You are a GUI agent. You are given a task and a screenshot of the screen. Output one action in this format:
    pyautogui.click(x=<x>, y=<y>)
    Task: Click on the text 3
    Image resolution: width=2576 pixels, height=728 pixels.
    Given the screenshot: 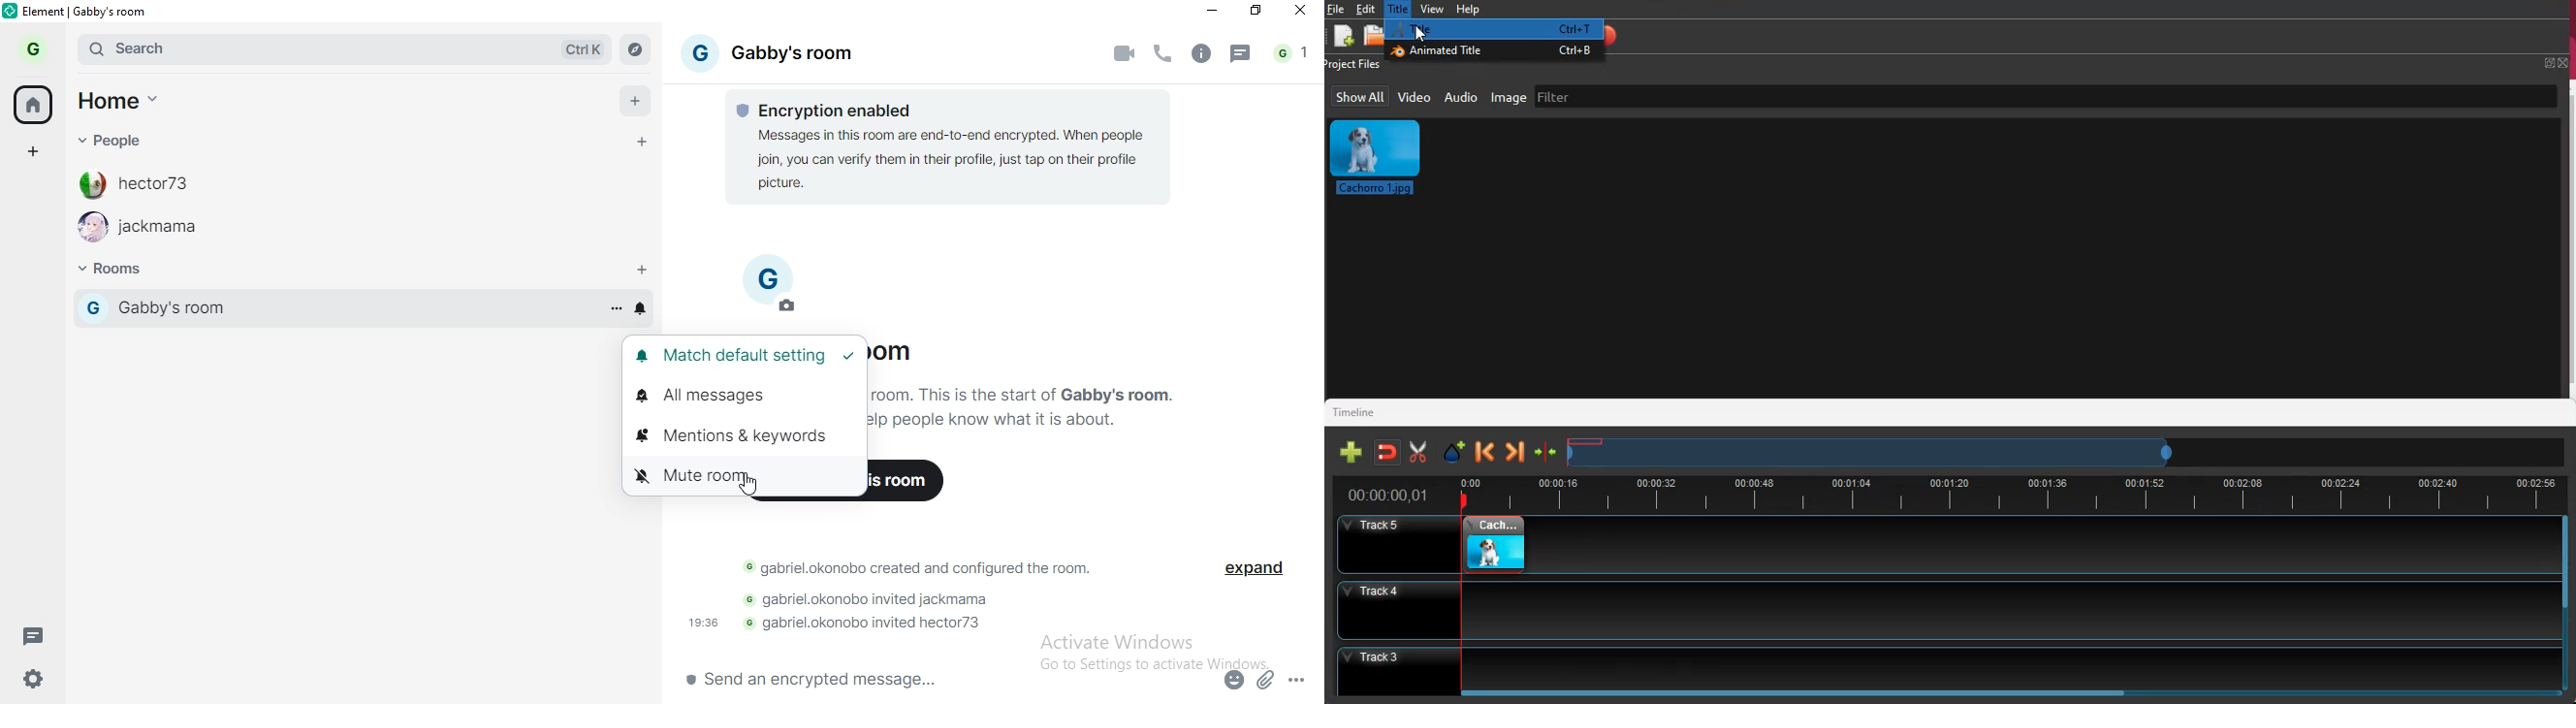 What is the action you would take?
    pyautogui.click(x=883, y=598)
    